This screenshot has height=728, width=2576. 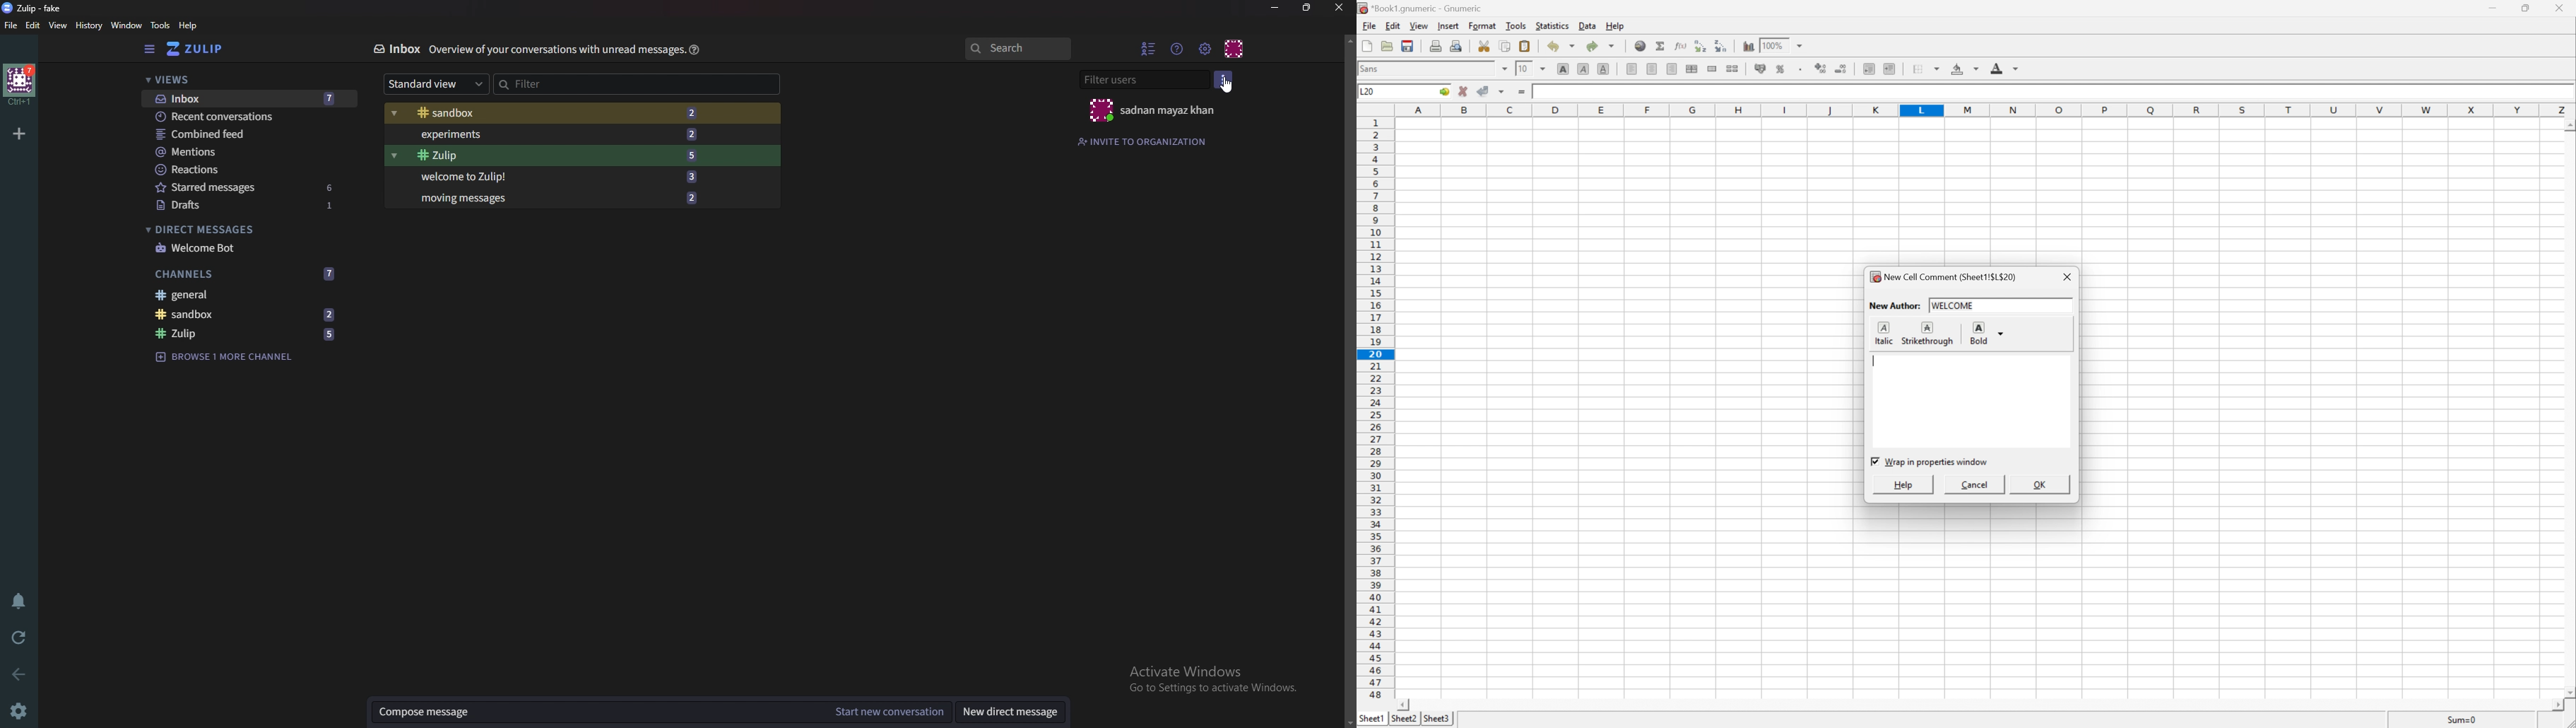 I want to click on edit, so click(x=33, y=26).